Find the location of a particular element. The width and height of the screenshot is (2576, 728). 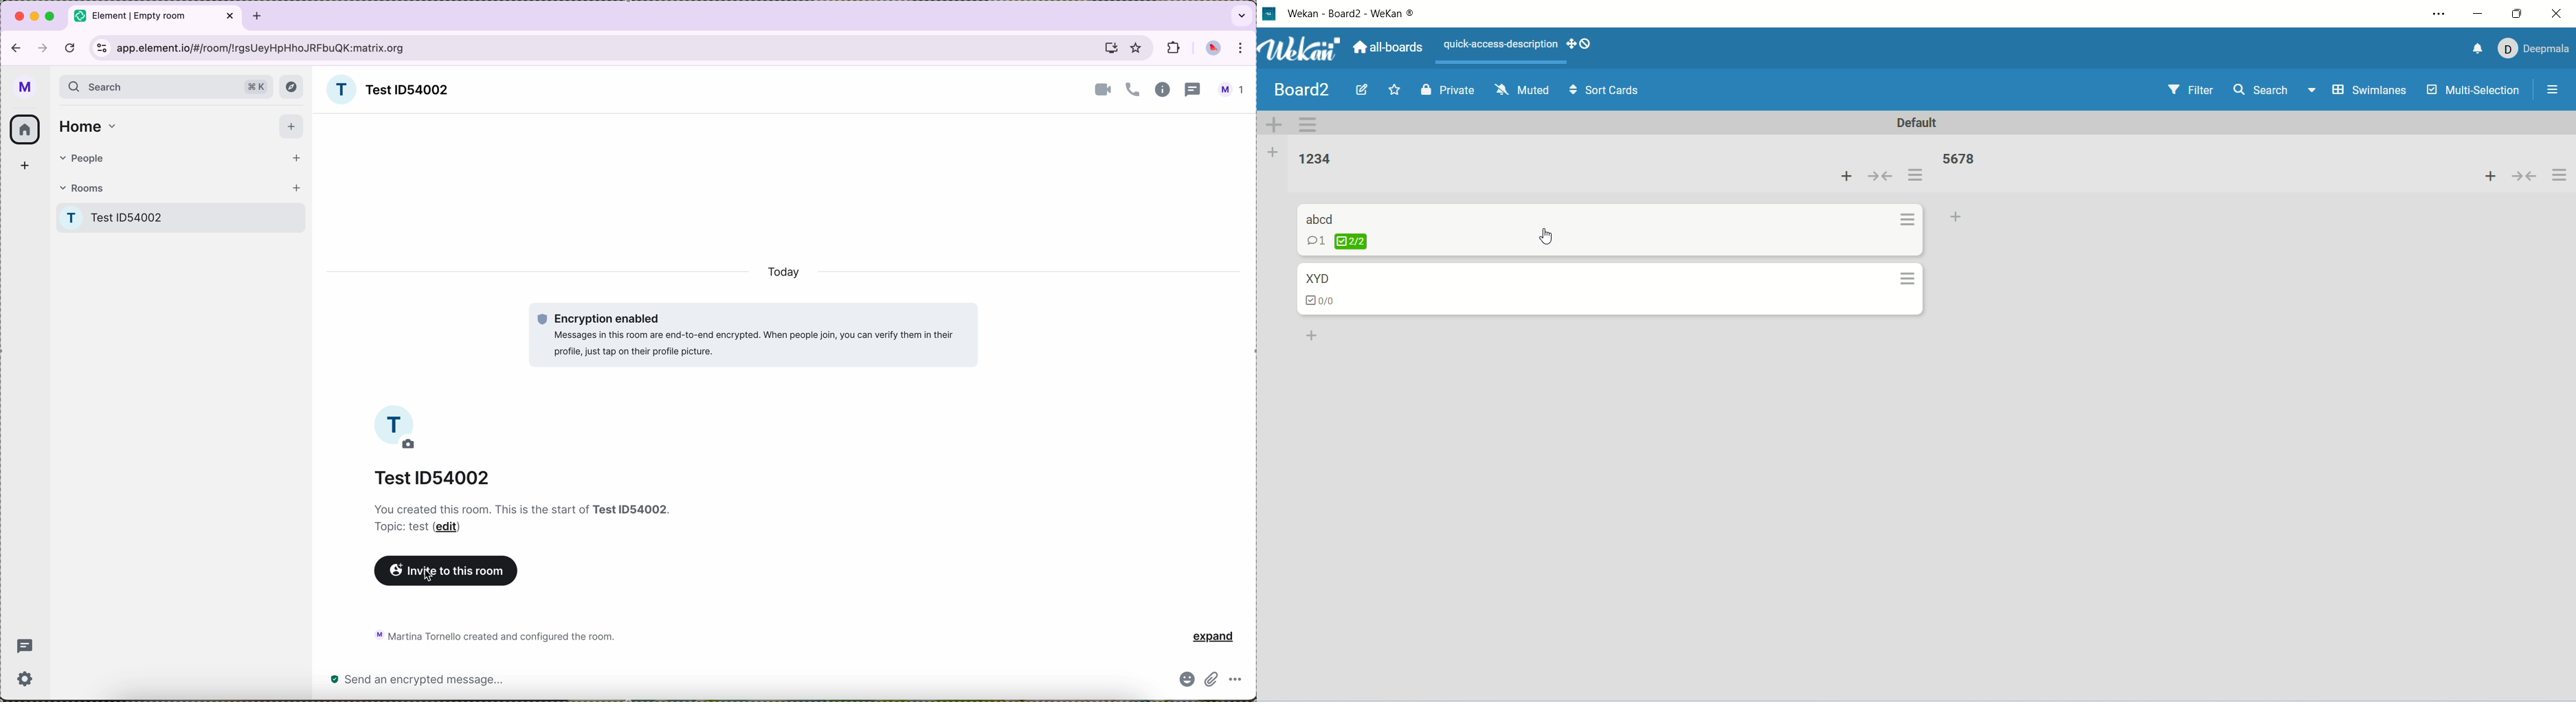

filter is located at coordinates (2191, 90).